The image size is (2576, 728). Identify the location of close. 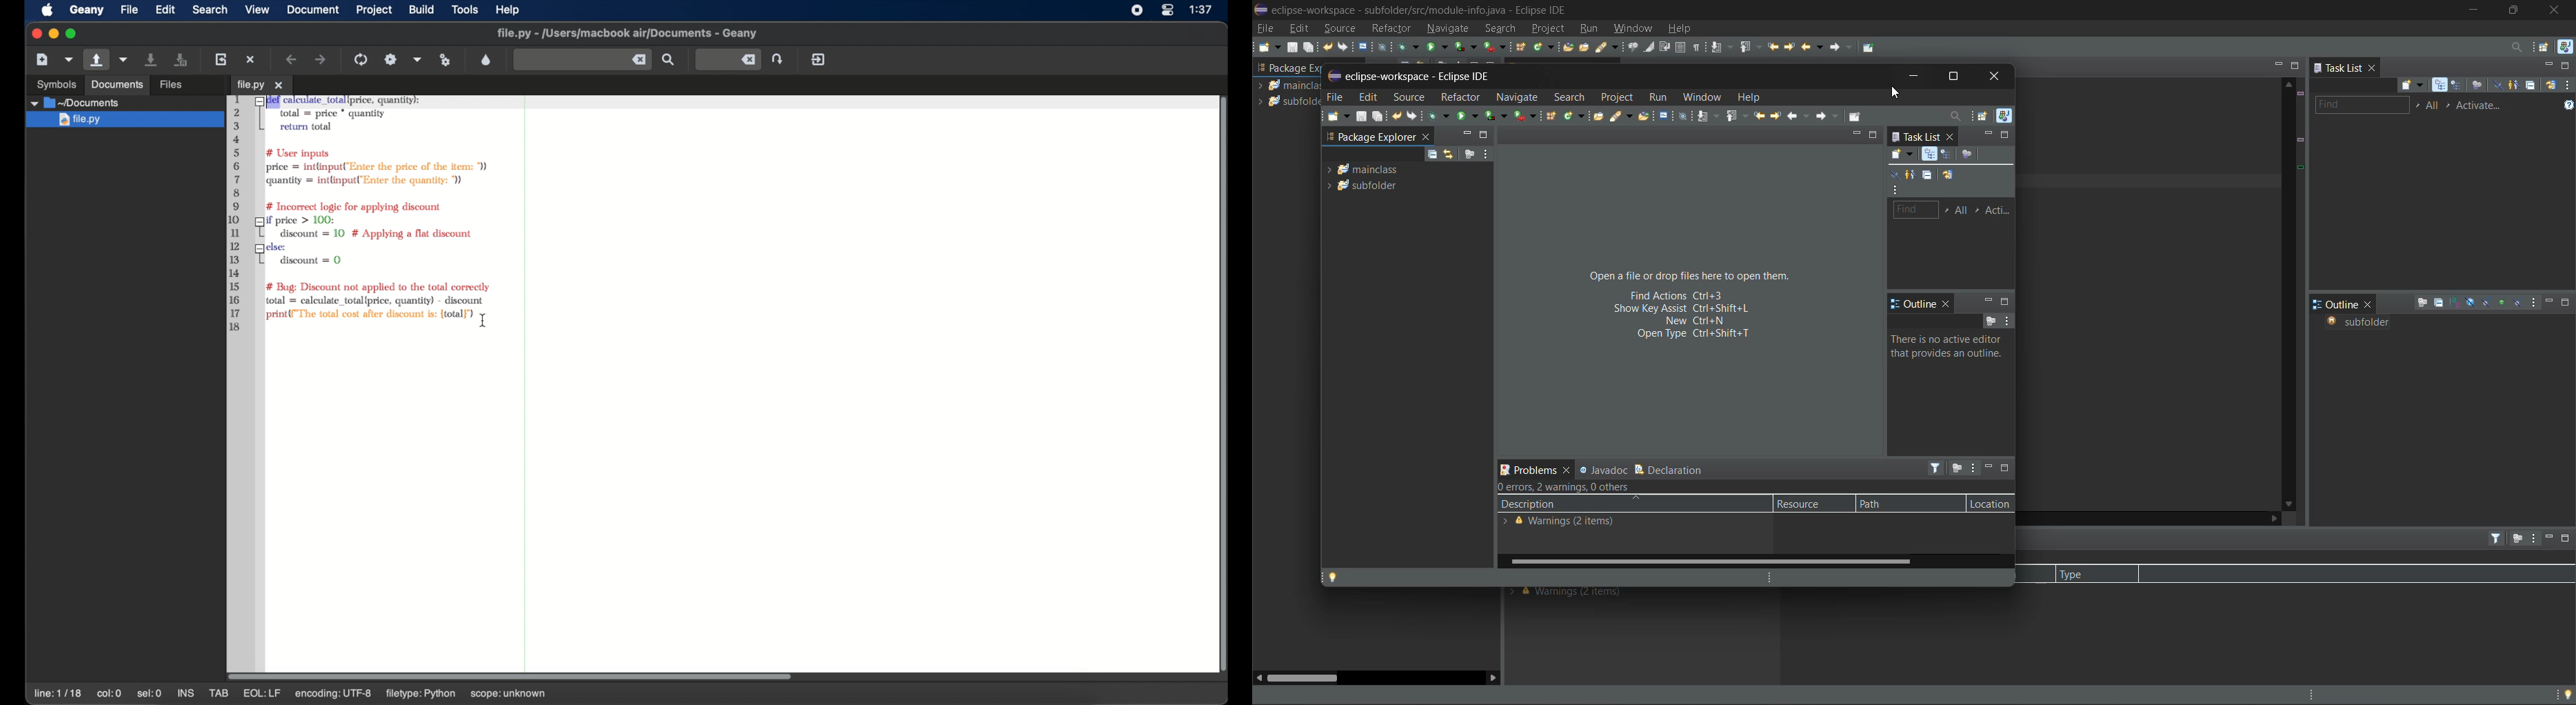
(2369, 304).